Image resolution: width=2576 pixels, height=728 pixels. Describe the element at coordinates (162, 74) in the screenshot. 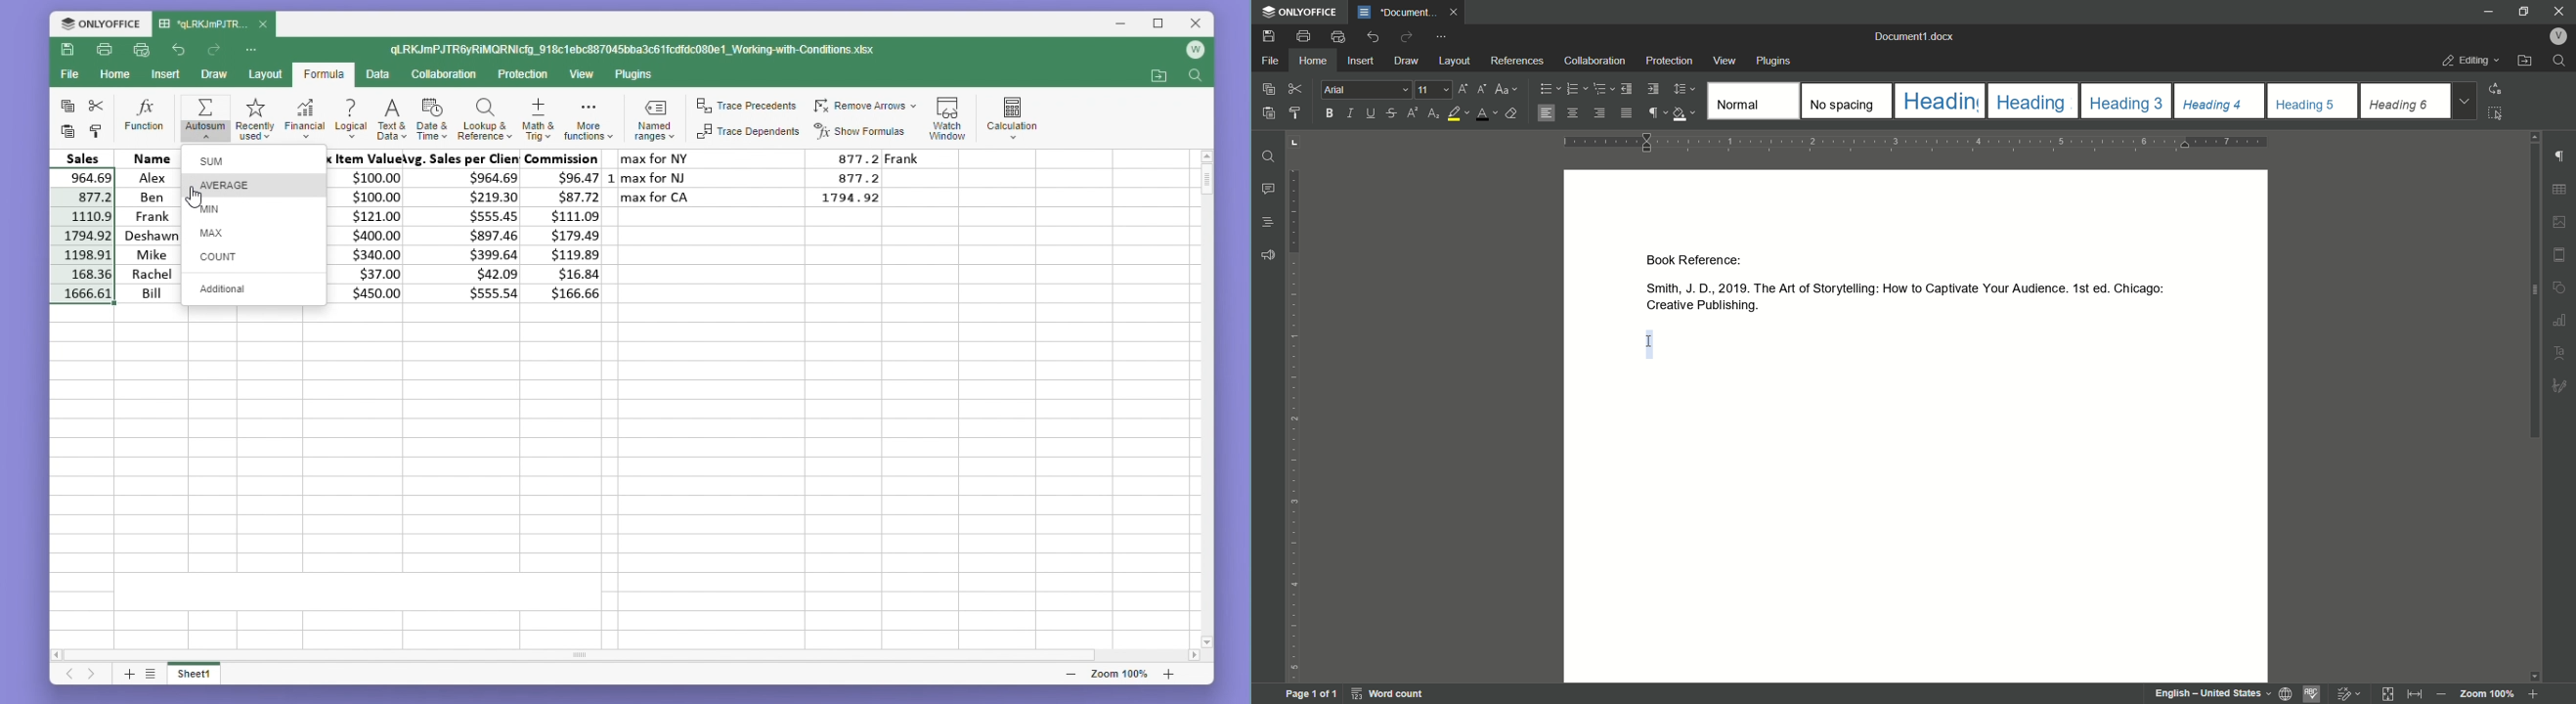

I see `Insert` at that location.